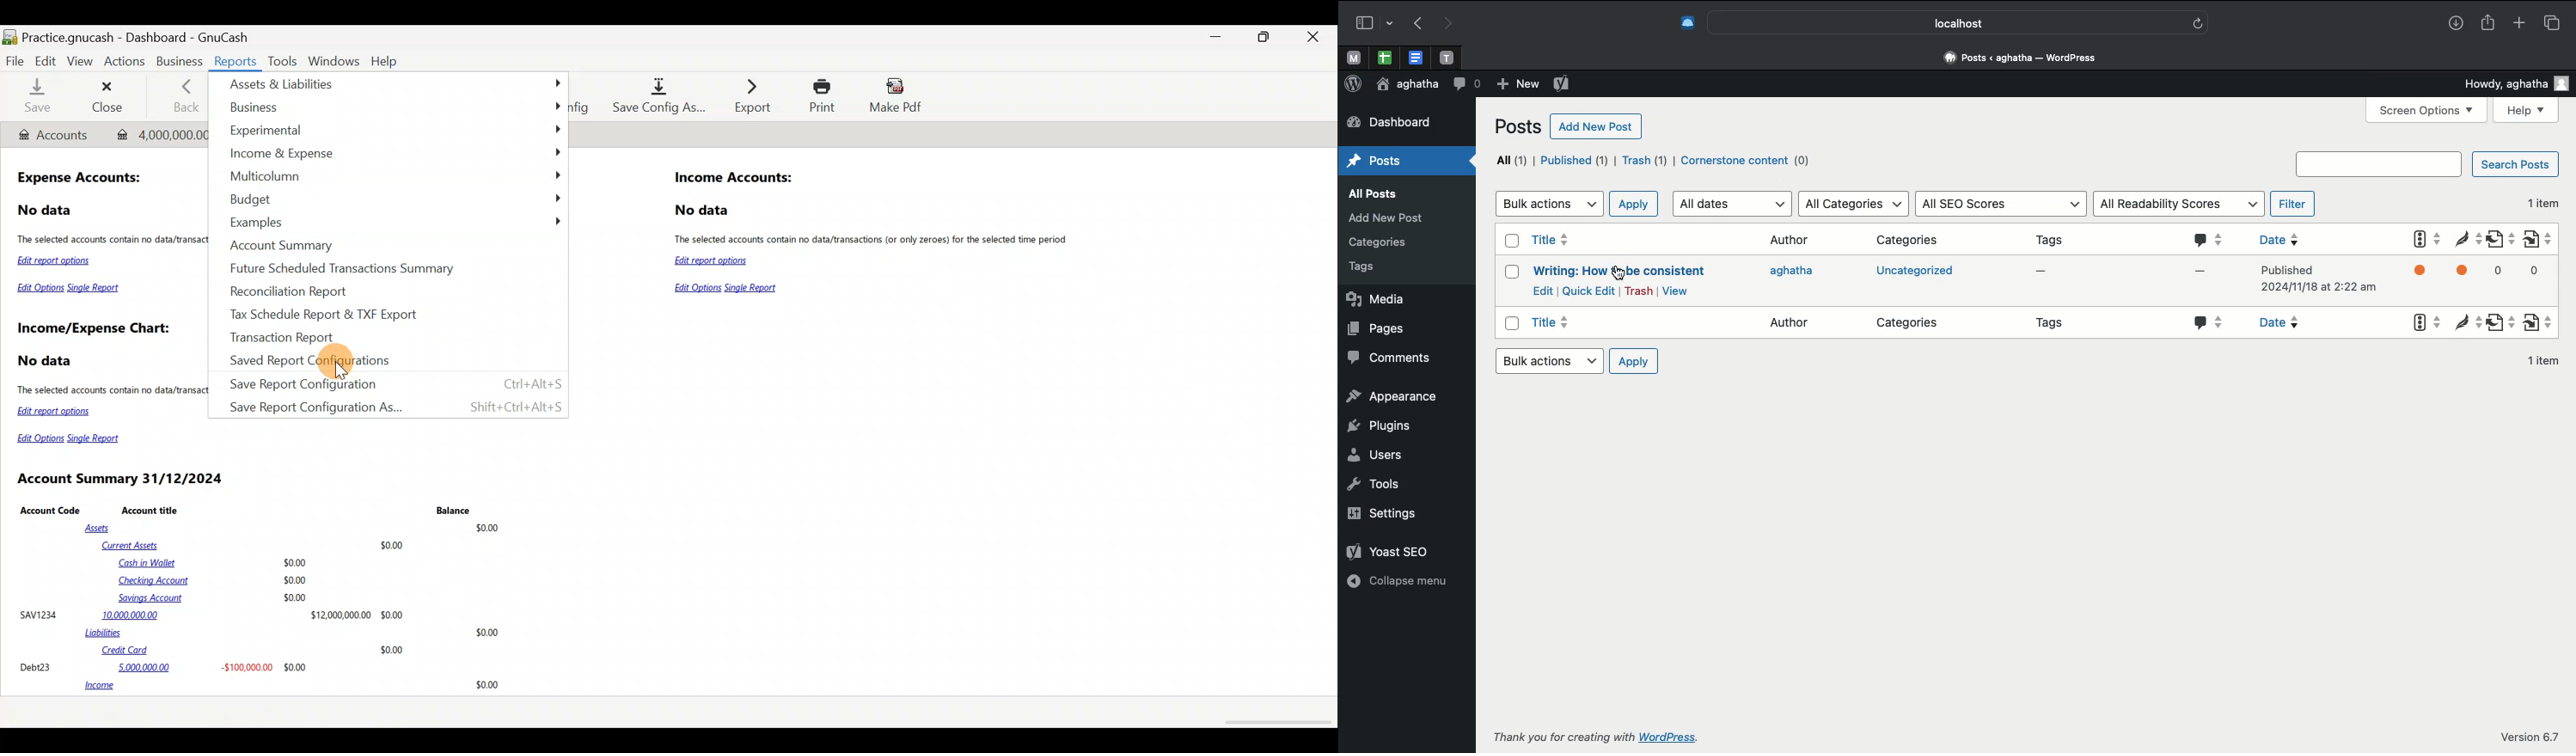  I want to click on Tools, so click(1376, 482).